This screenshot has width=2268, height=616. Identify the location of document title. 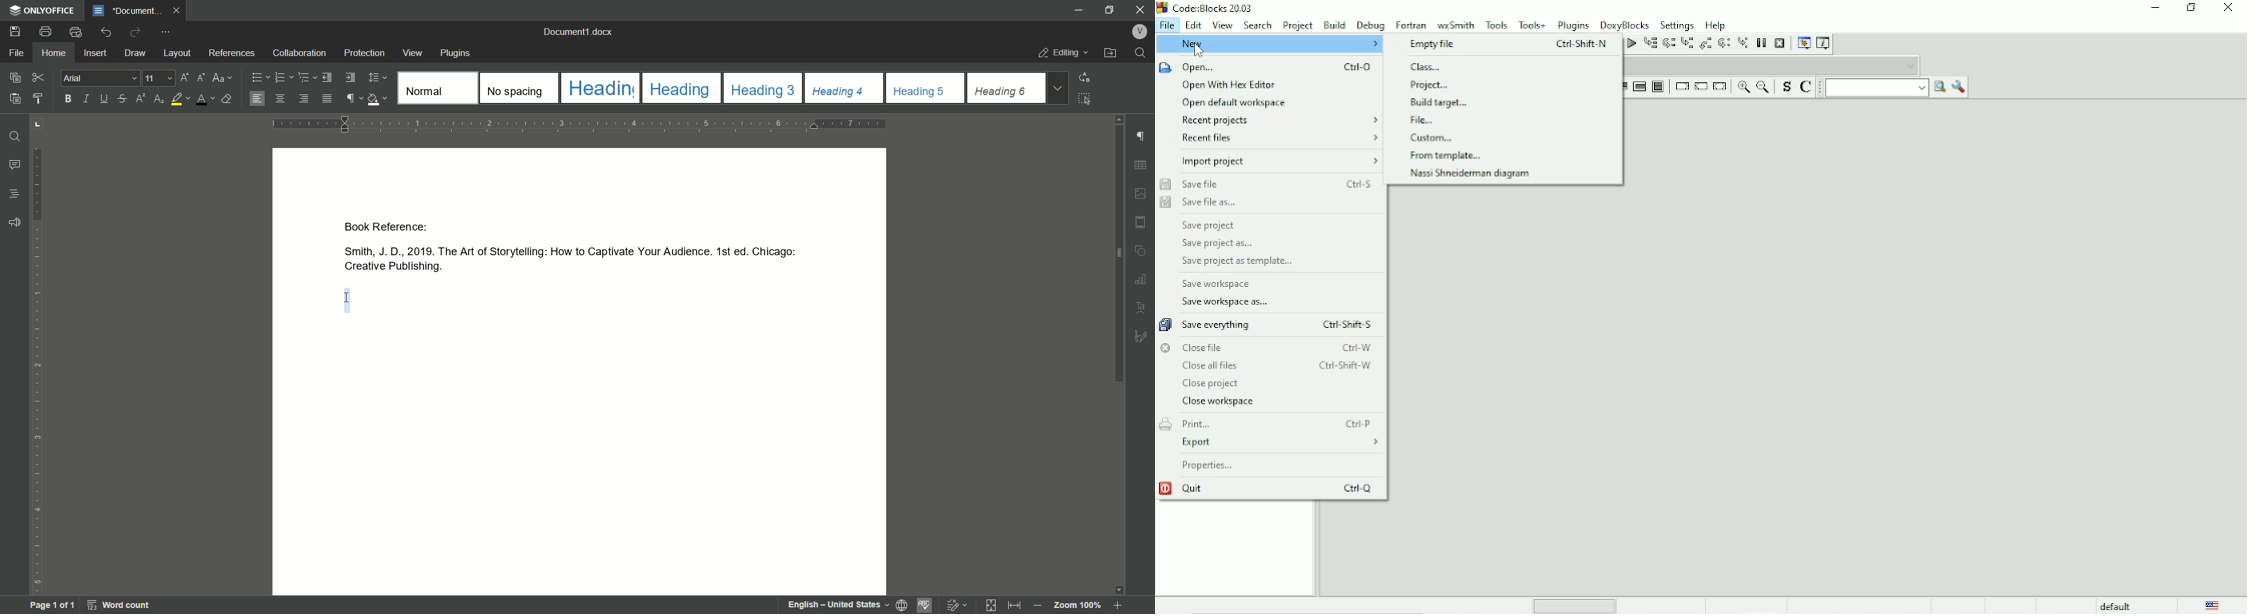
(125, 11).